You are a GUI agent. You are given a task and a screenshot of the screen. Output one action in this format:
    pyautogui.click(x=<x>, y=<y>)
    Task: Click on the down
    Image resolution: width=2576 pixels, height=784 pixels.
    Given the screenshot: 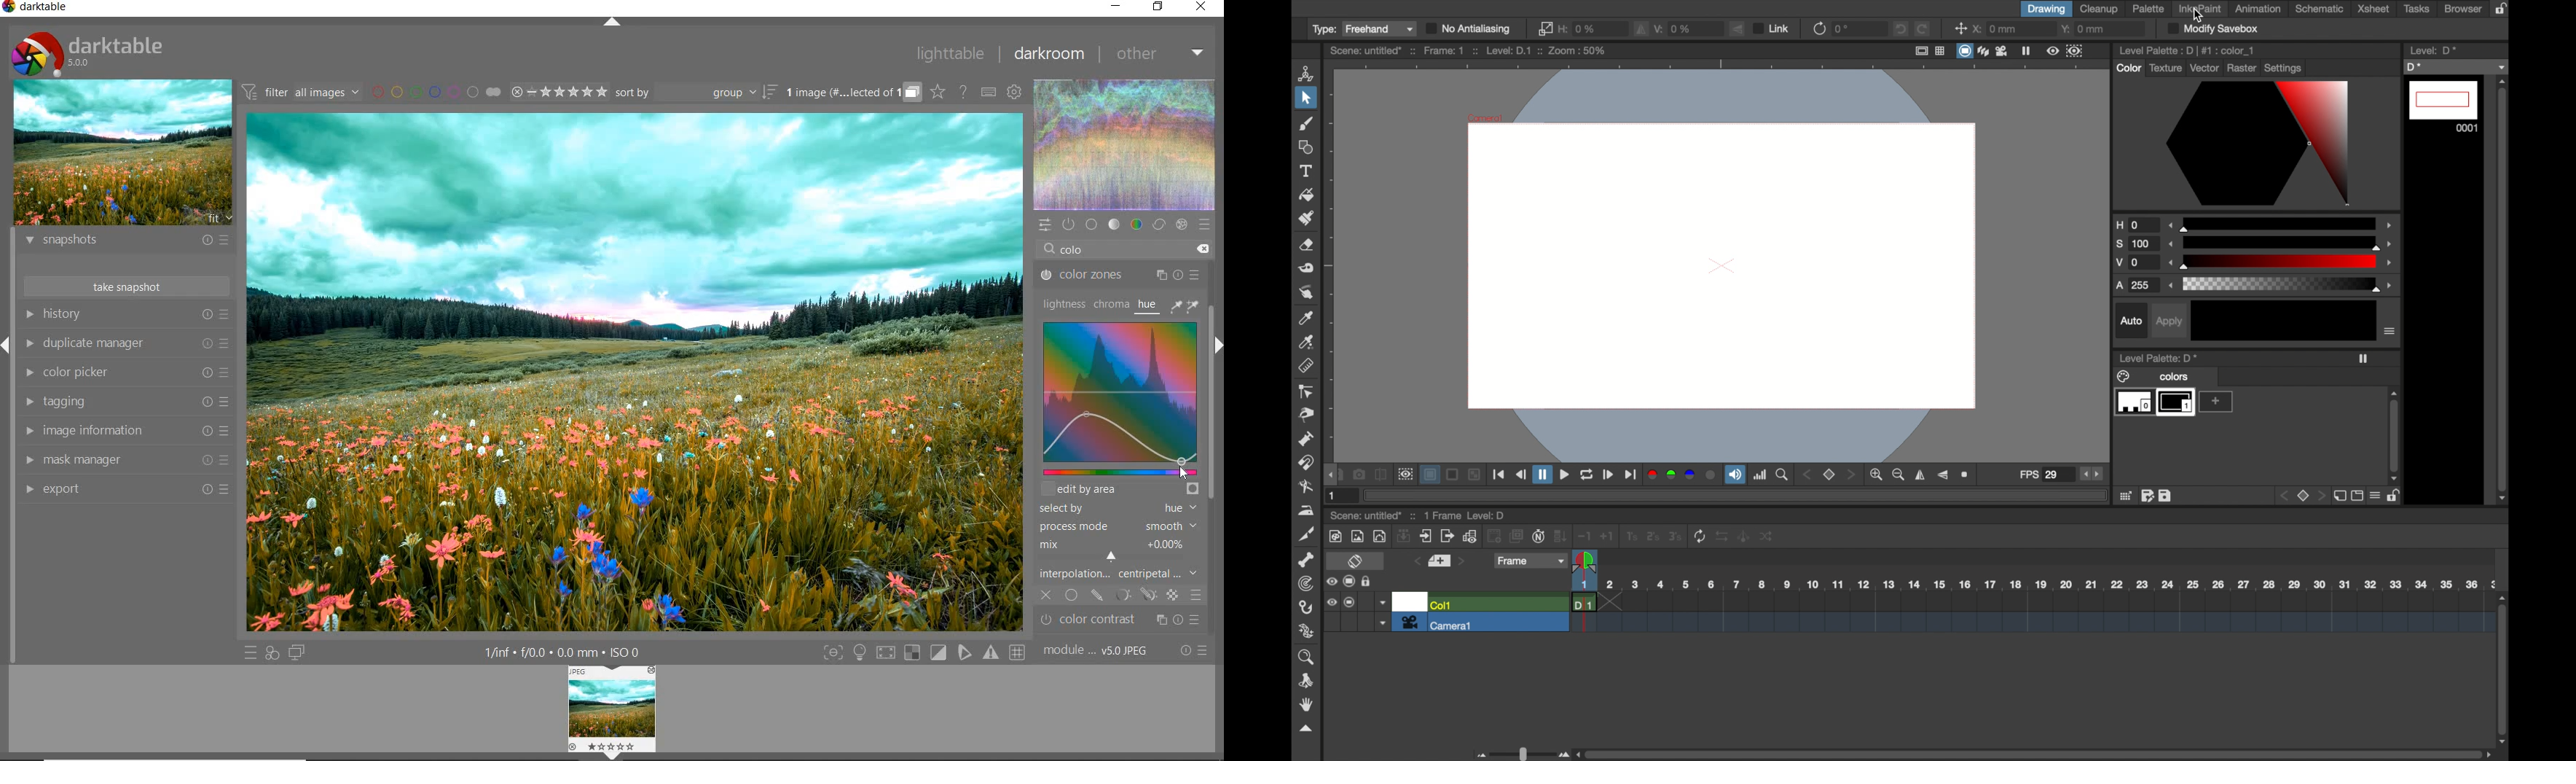 What is the action you would take?
    pyautogui.click(x=1404, y=536)
    